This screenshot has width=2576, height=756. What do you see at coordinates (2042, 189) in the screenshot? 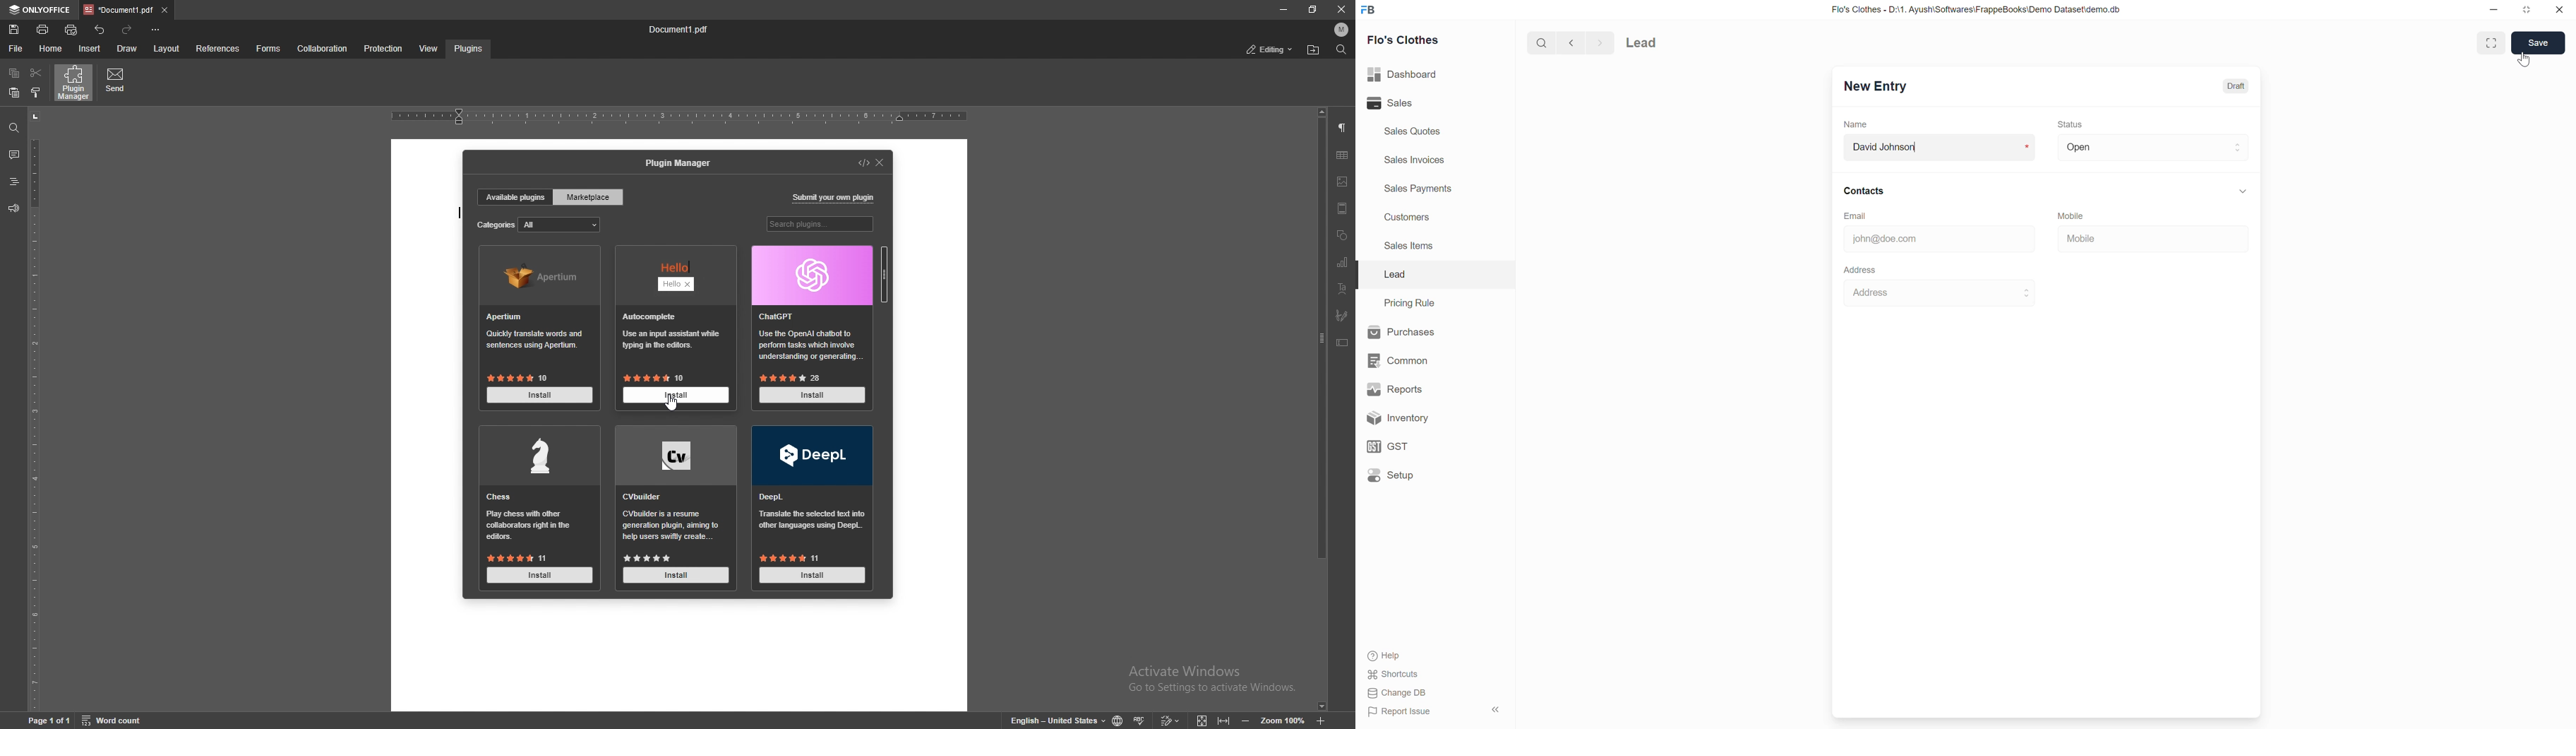
I see `Contacts` at bounding box center [2042, 189].